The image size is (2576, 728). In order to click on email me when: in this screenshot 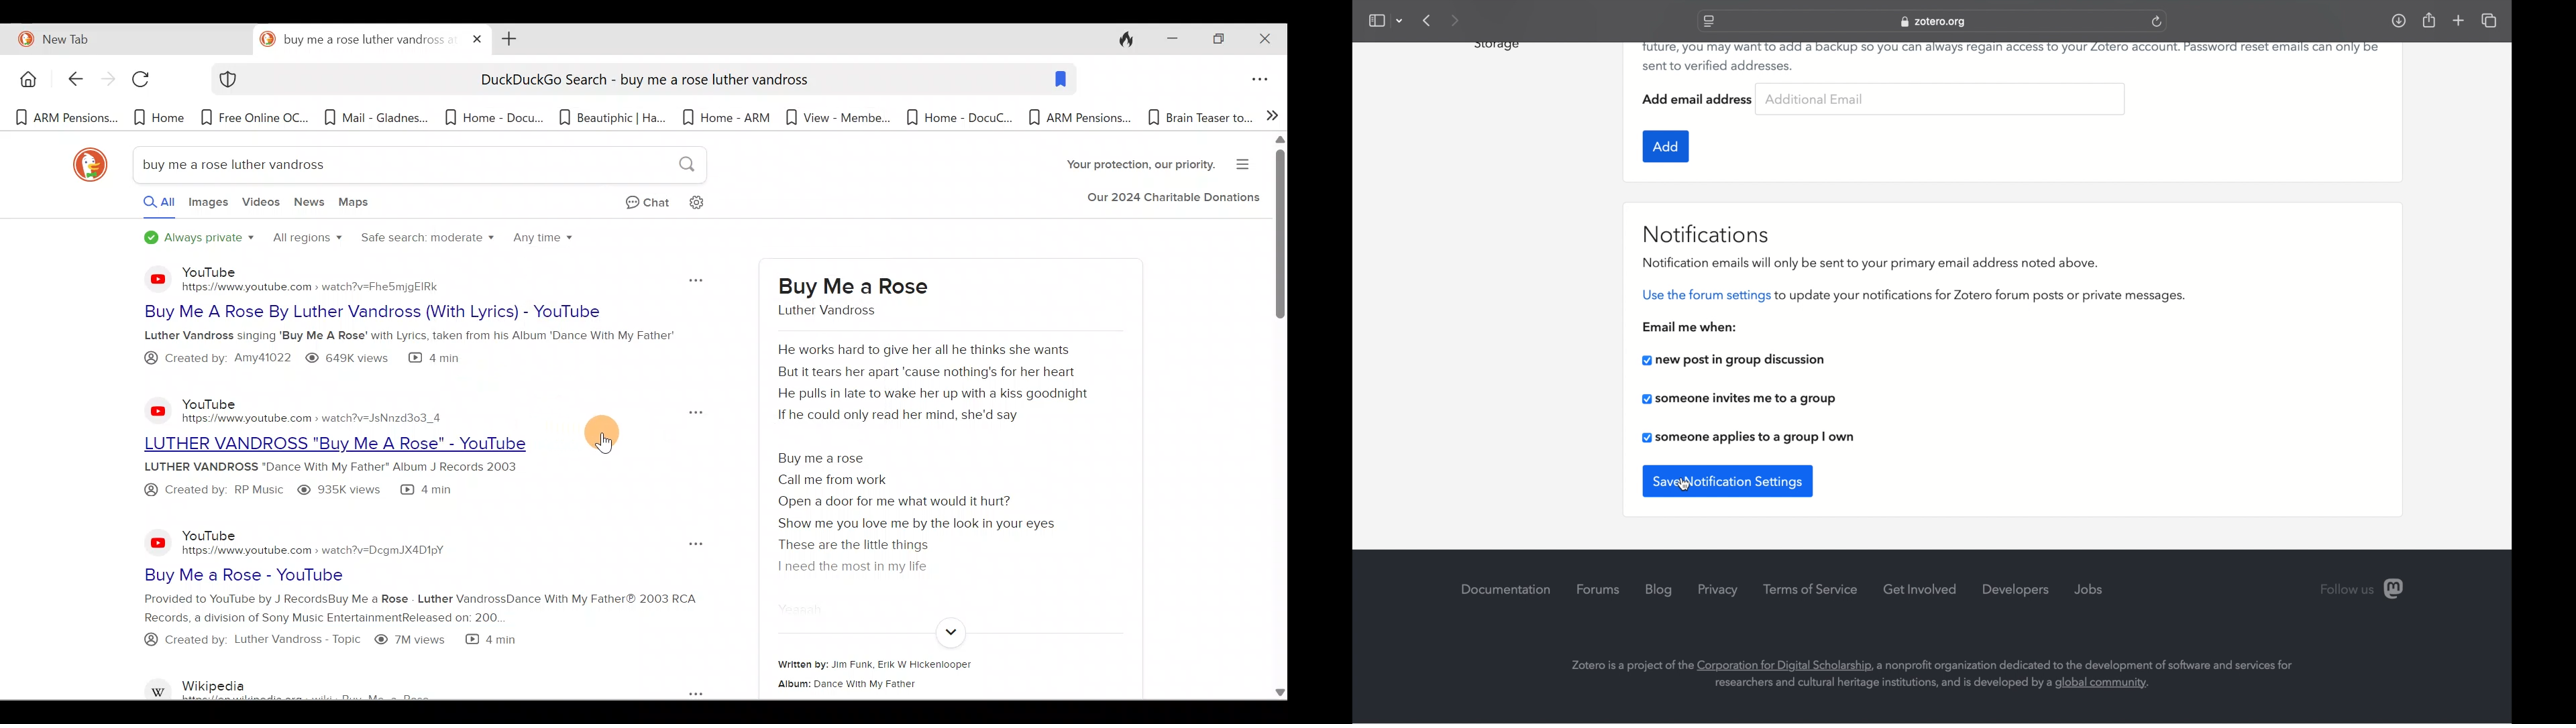, I will do `click(1690, 326)`.